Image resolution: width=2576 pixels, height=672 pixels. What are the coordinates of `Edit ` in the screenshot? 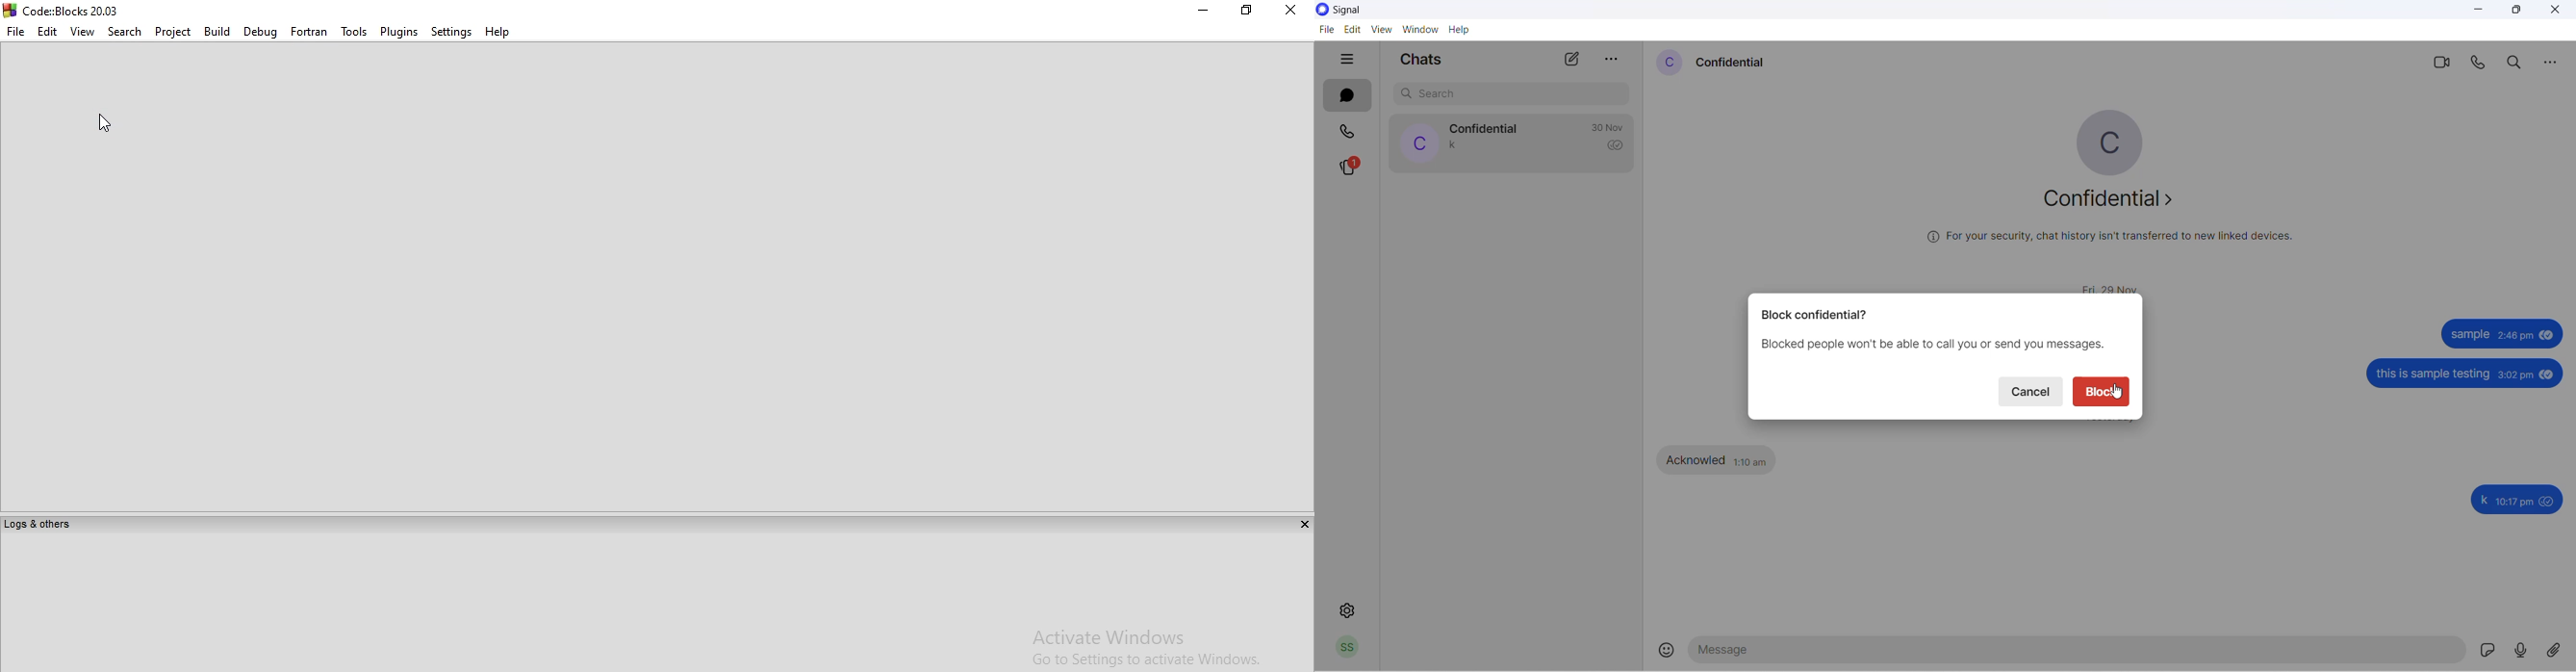 It's located at (48, 31).